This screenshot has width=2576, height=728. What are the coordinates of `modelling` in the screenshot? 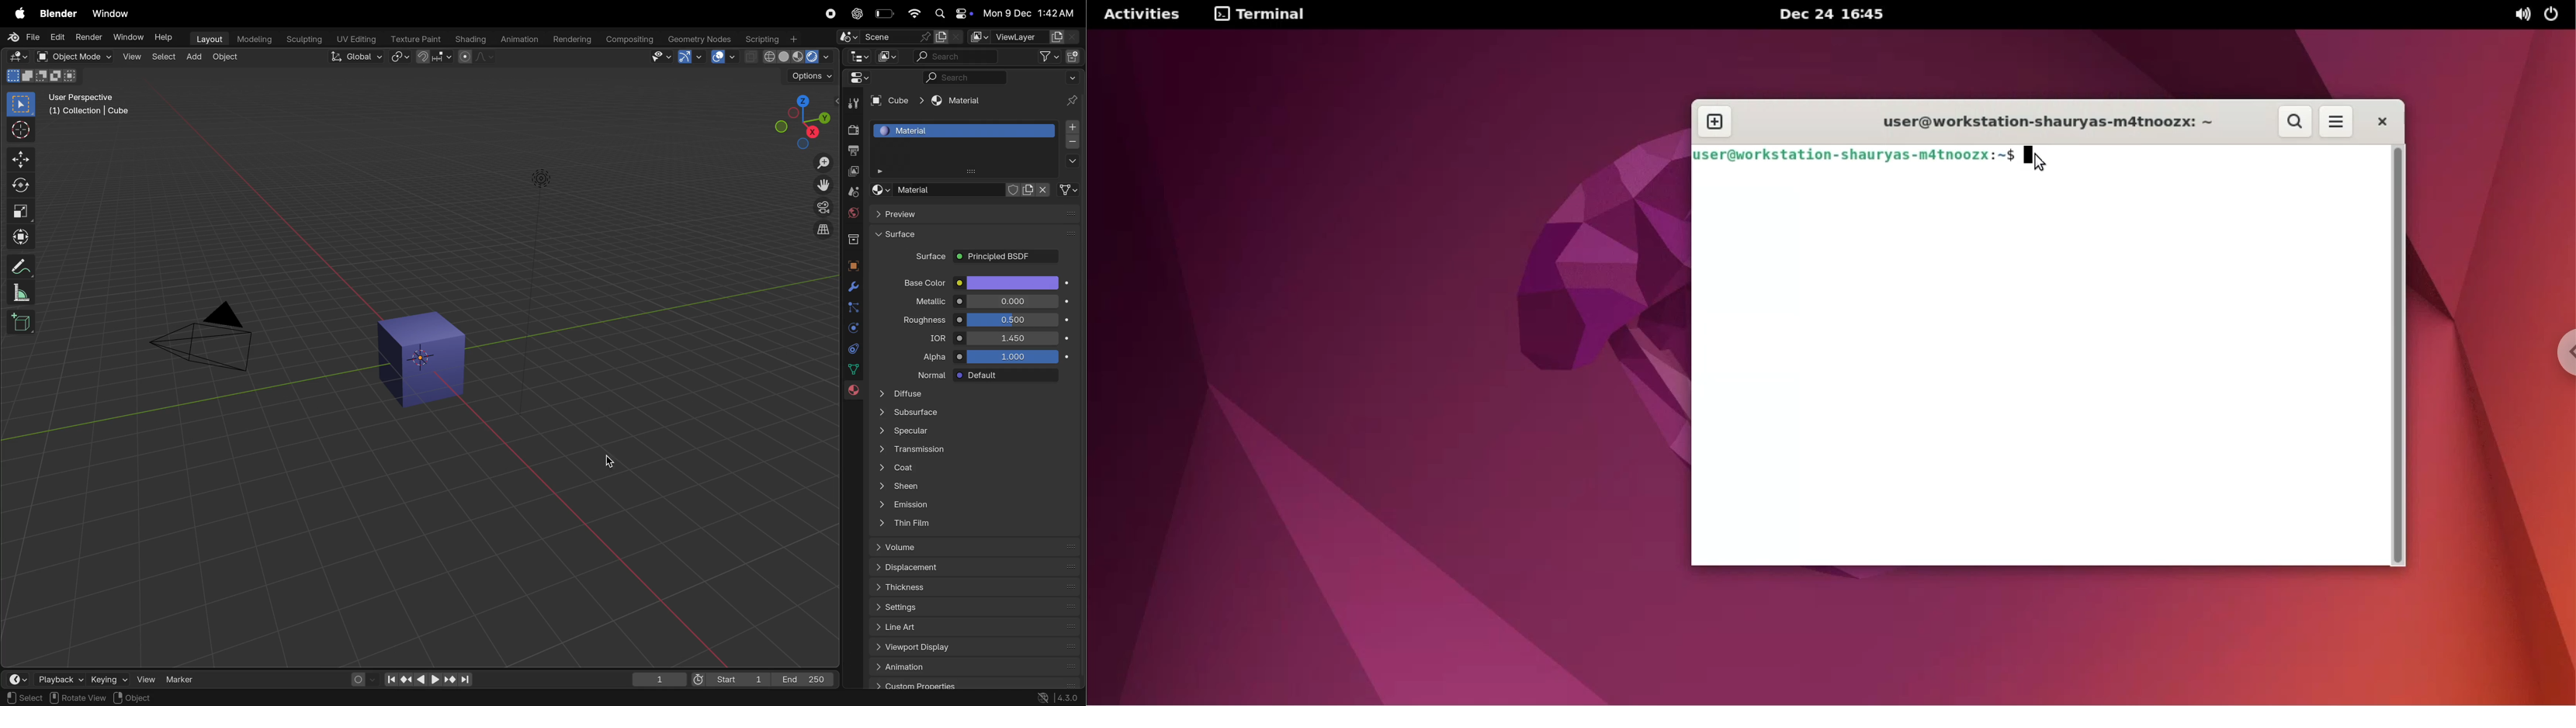 It's located at (256, 40).